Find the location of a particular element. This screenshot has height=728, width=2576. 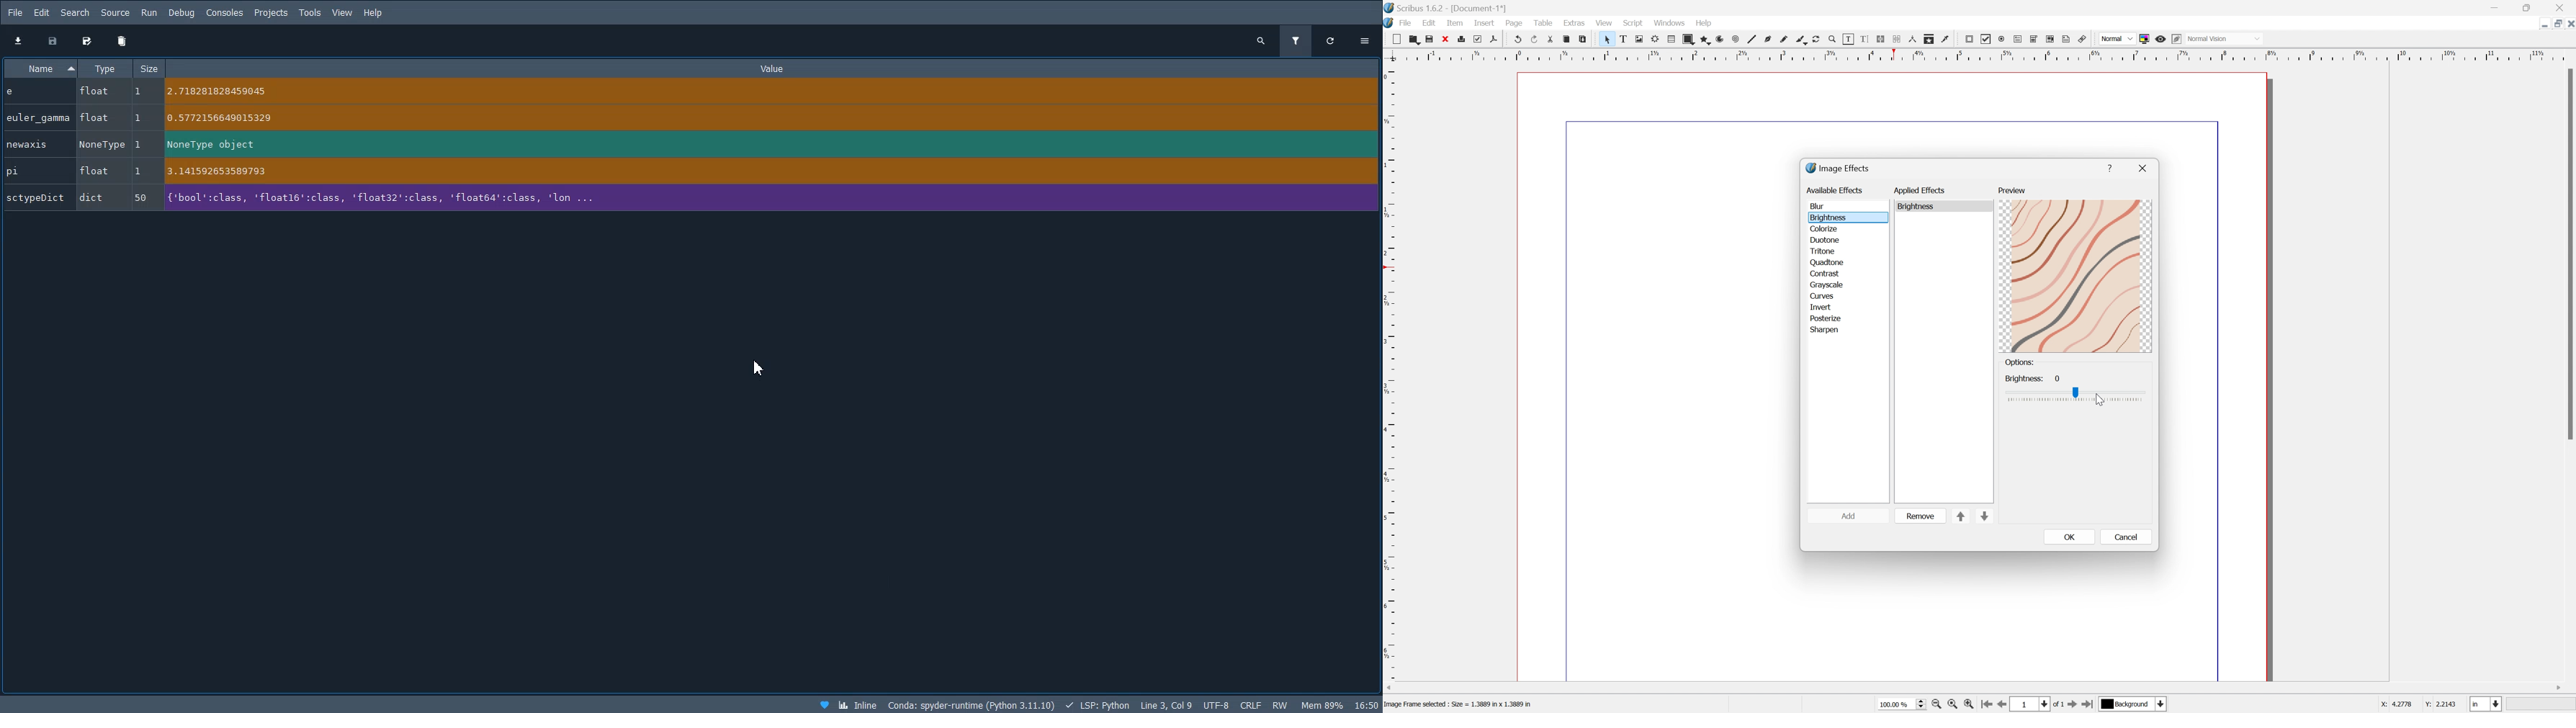

Print is located at coordinates (1463, 39).